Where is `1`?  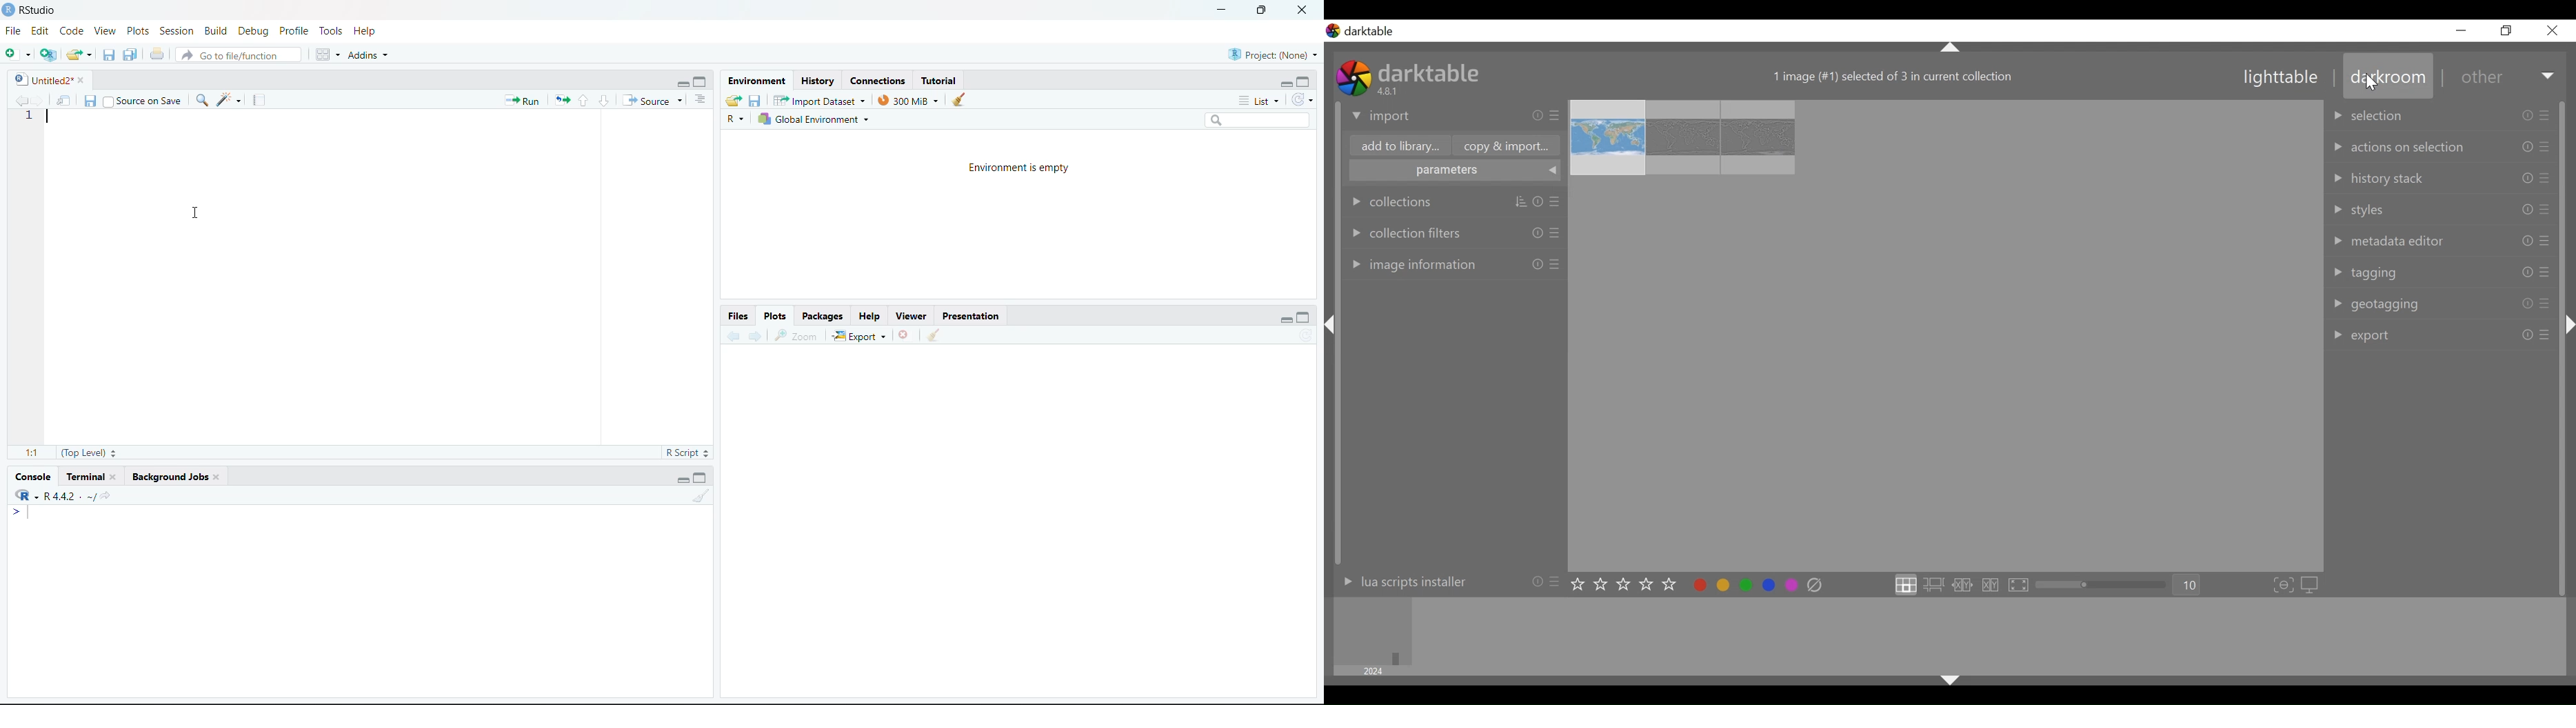 1 is located at coordinates (26, 117).